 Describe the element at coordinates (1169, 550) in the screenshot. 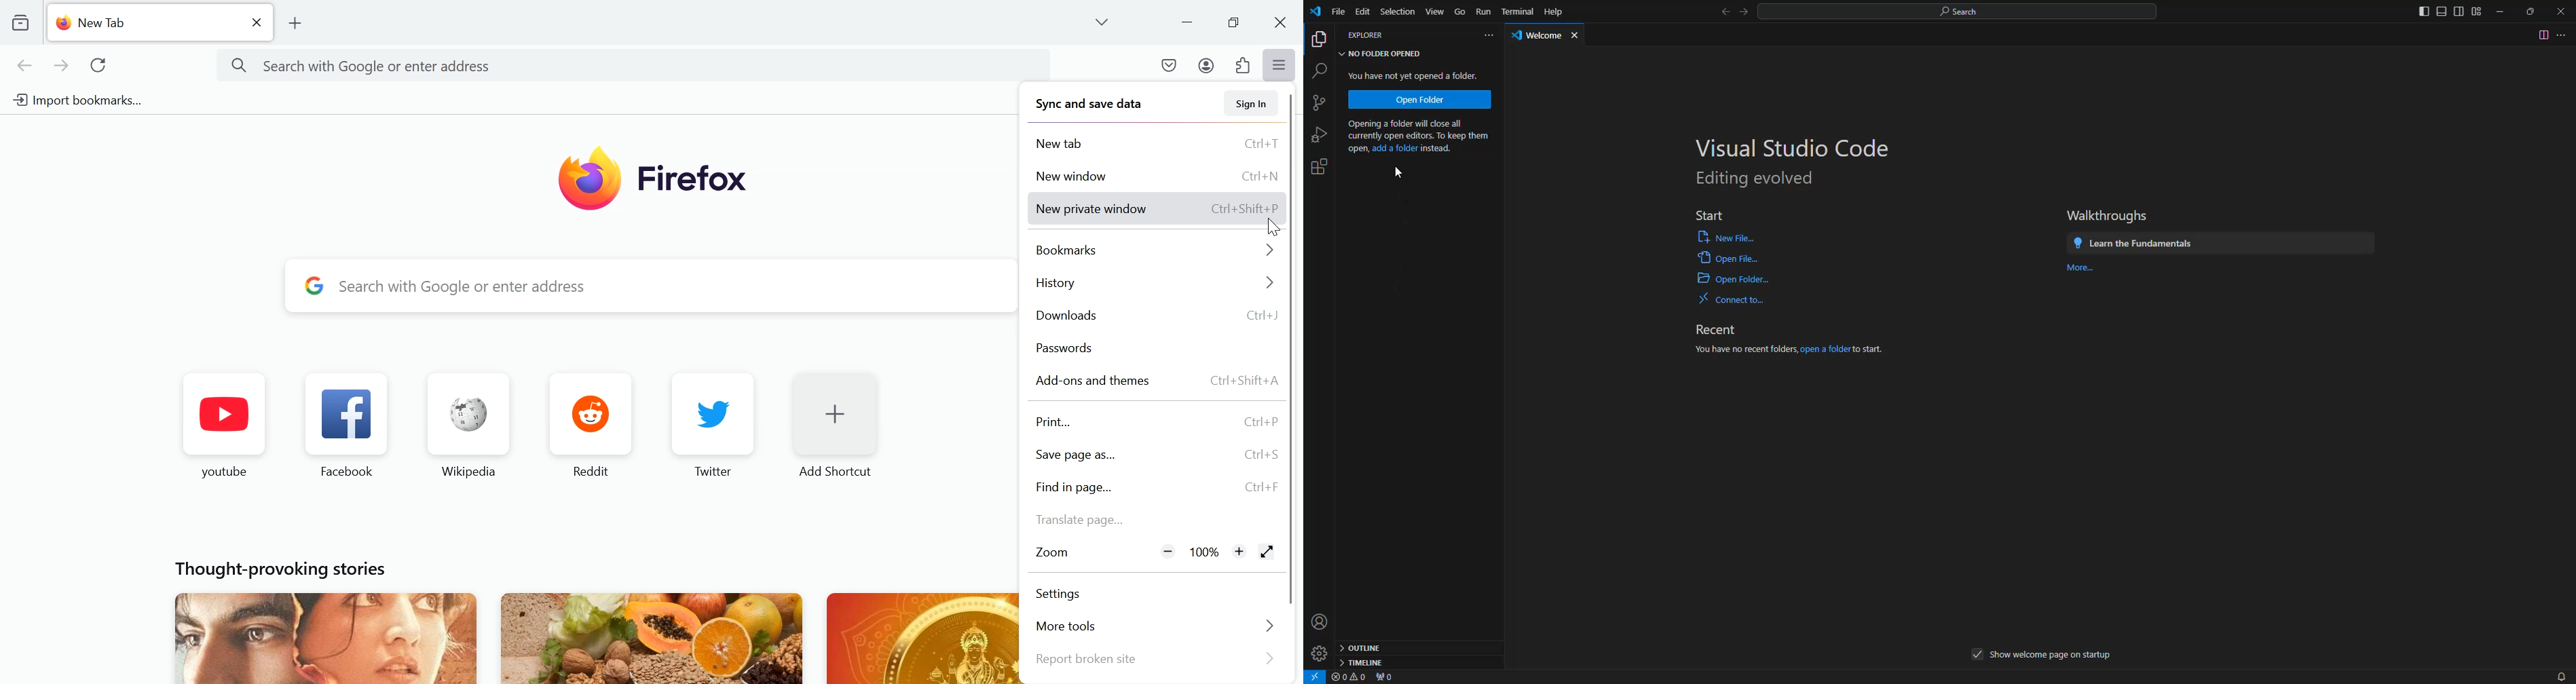

I see `zoom out` at that location.